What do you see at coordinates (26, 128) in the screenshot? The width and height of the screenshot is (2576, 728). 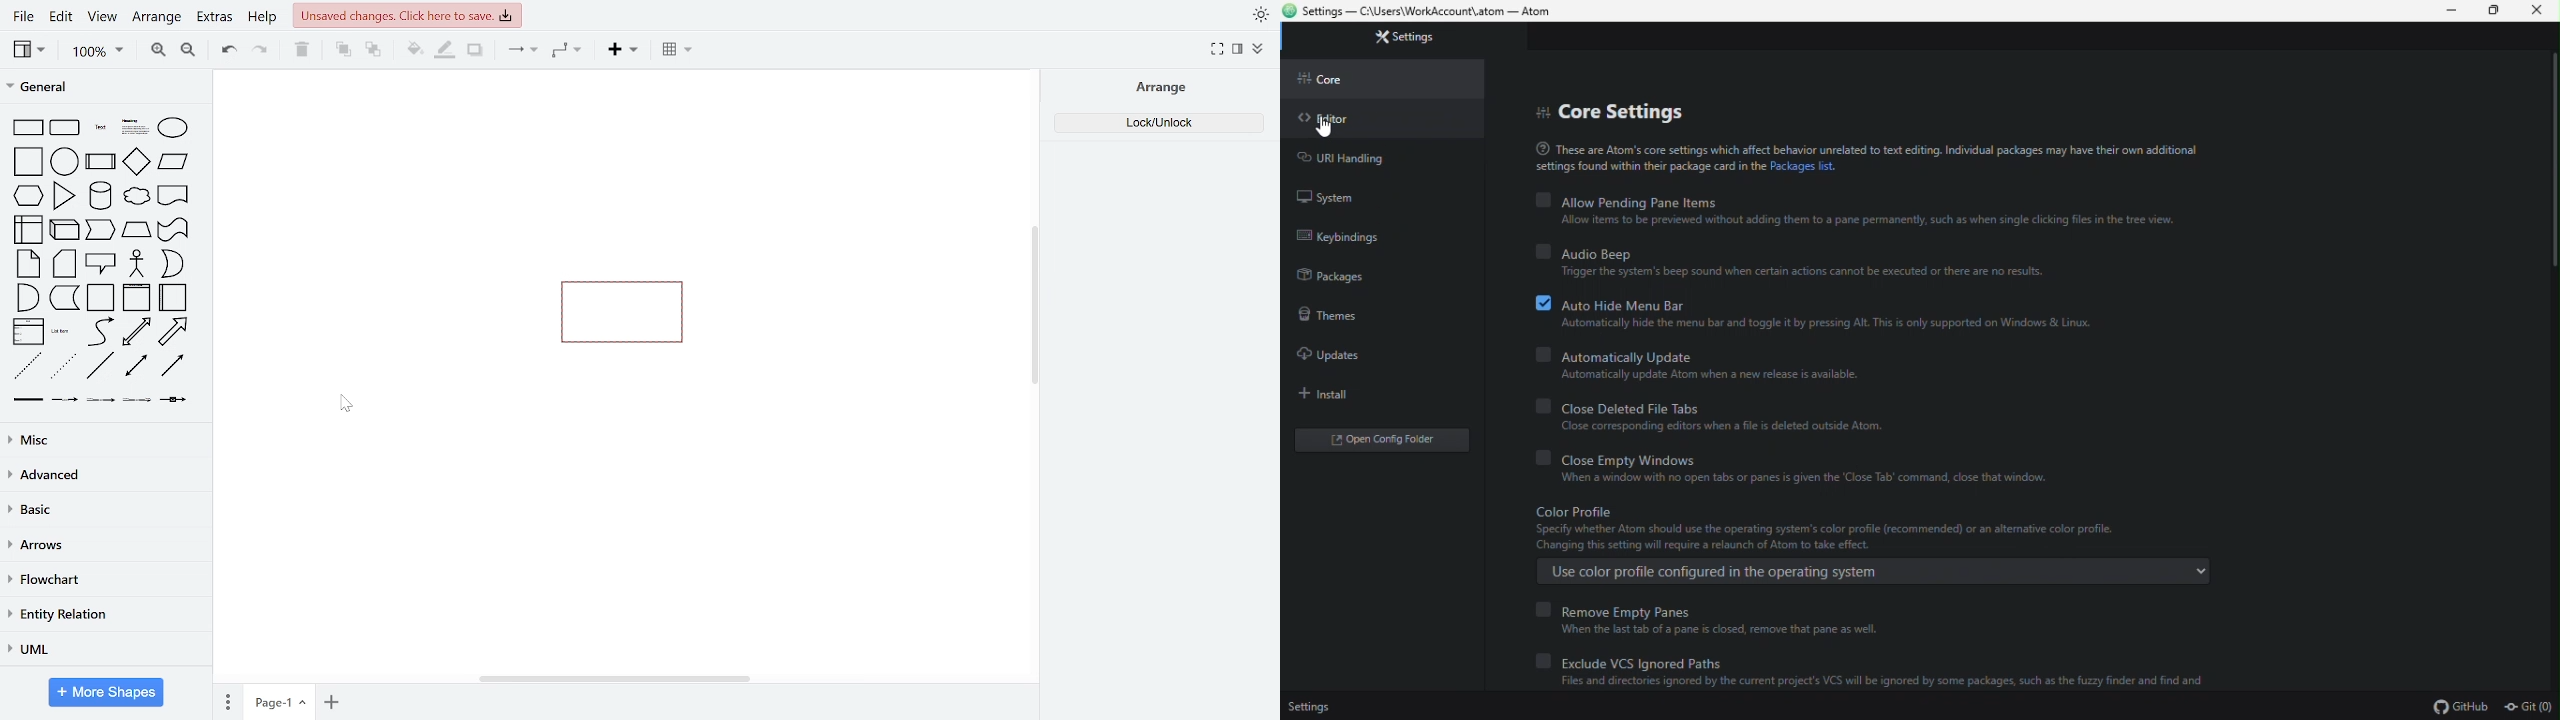 I see `rectangle` at bounding box center [26, 128].